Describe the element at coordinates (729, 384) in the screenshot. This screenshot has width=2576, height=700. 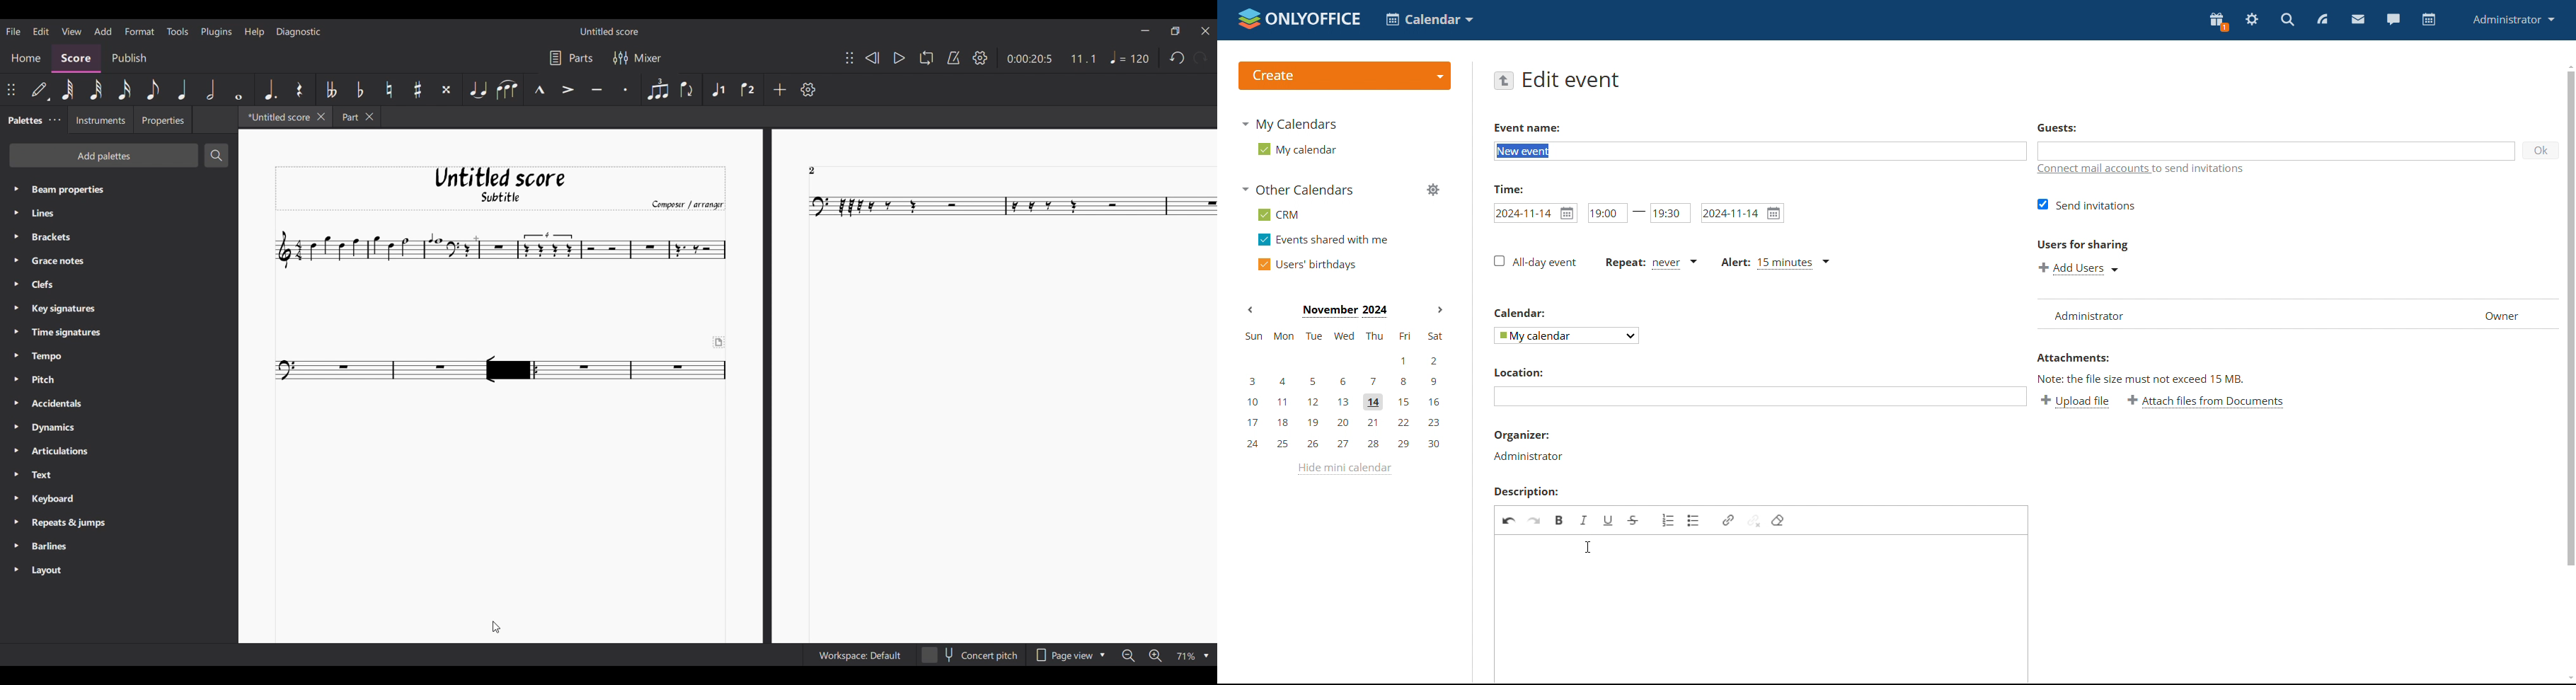
I see `Current score` at that location.